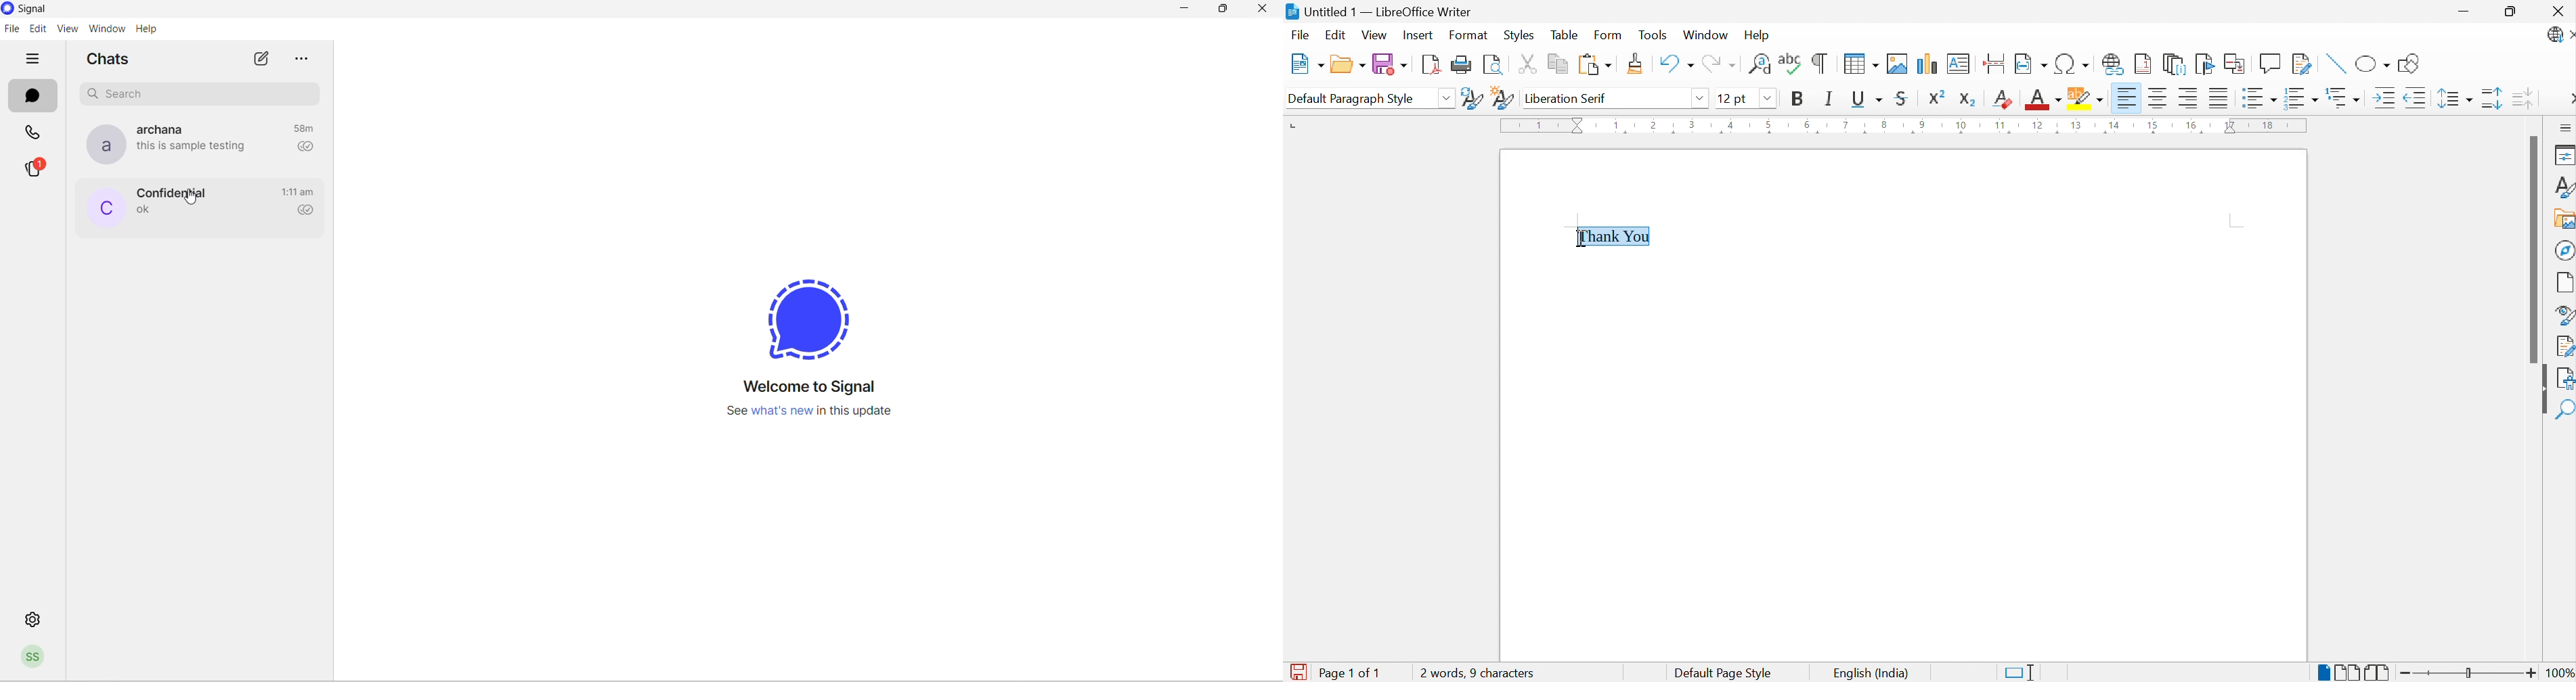 The image size is (2576, 700). Describe the element at coordinates (814, 312) in the screenshot. I see `signal logo` at that location.